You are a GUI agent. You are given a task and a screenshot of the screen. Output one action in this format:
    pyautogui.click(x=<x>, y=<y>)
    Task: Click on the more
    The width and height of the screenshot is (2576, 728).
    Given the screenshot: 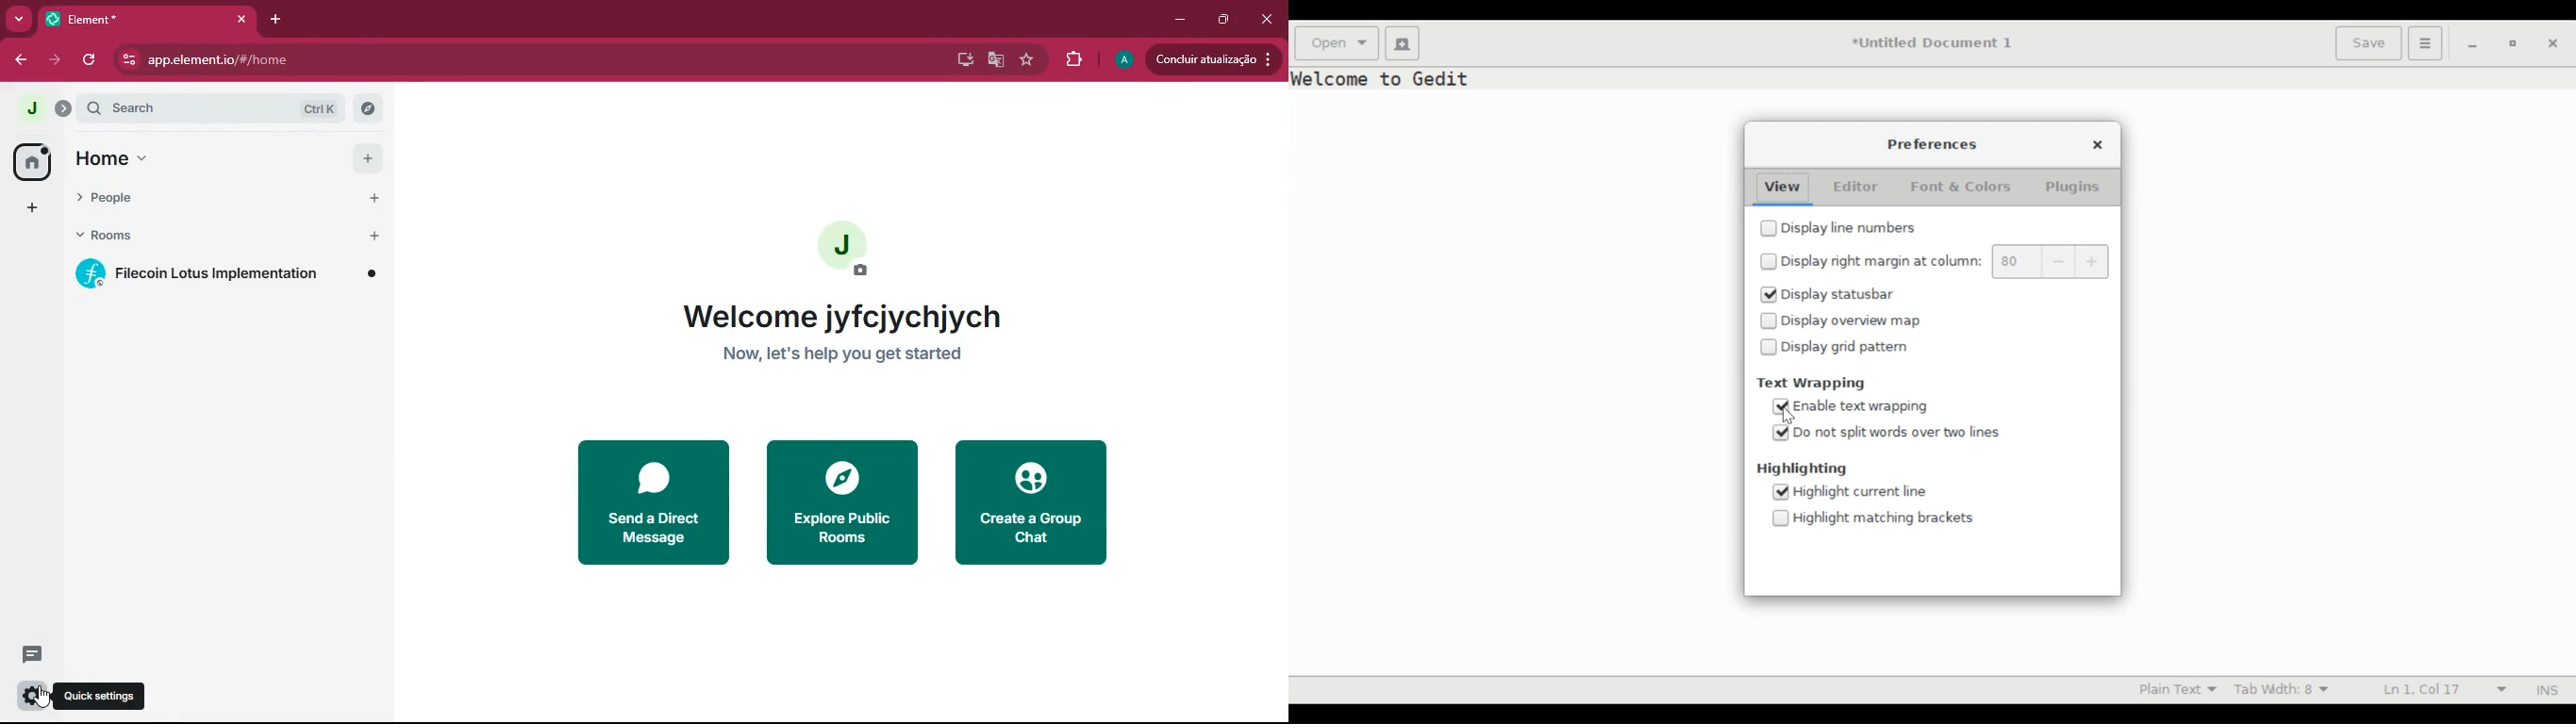 What is the action you would take?
    pyautogui.click(x=19, y=20)
    